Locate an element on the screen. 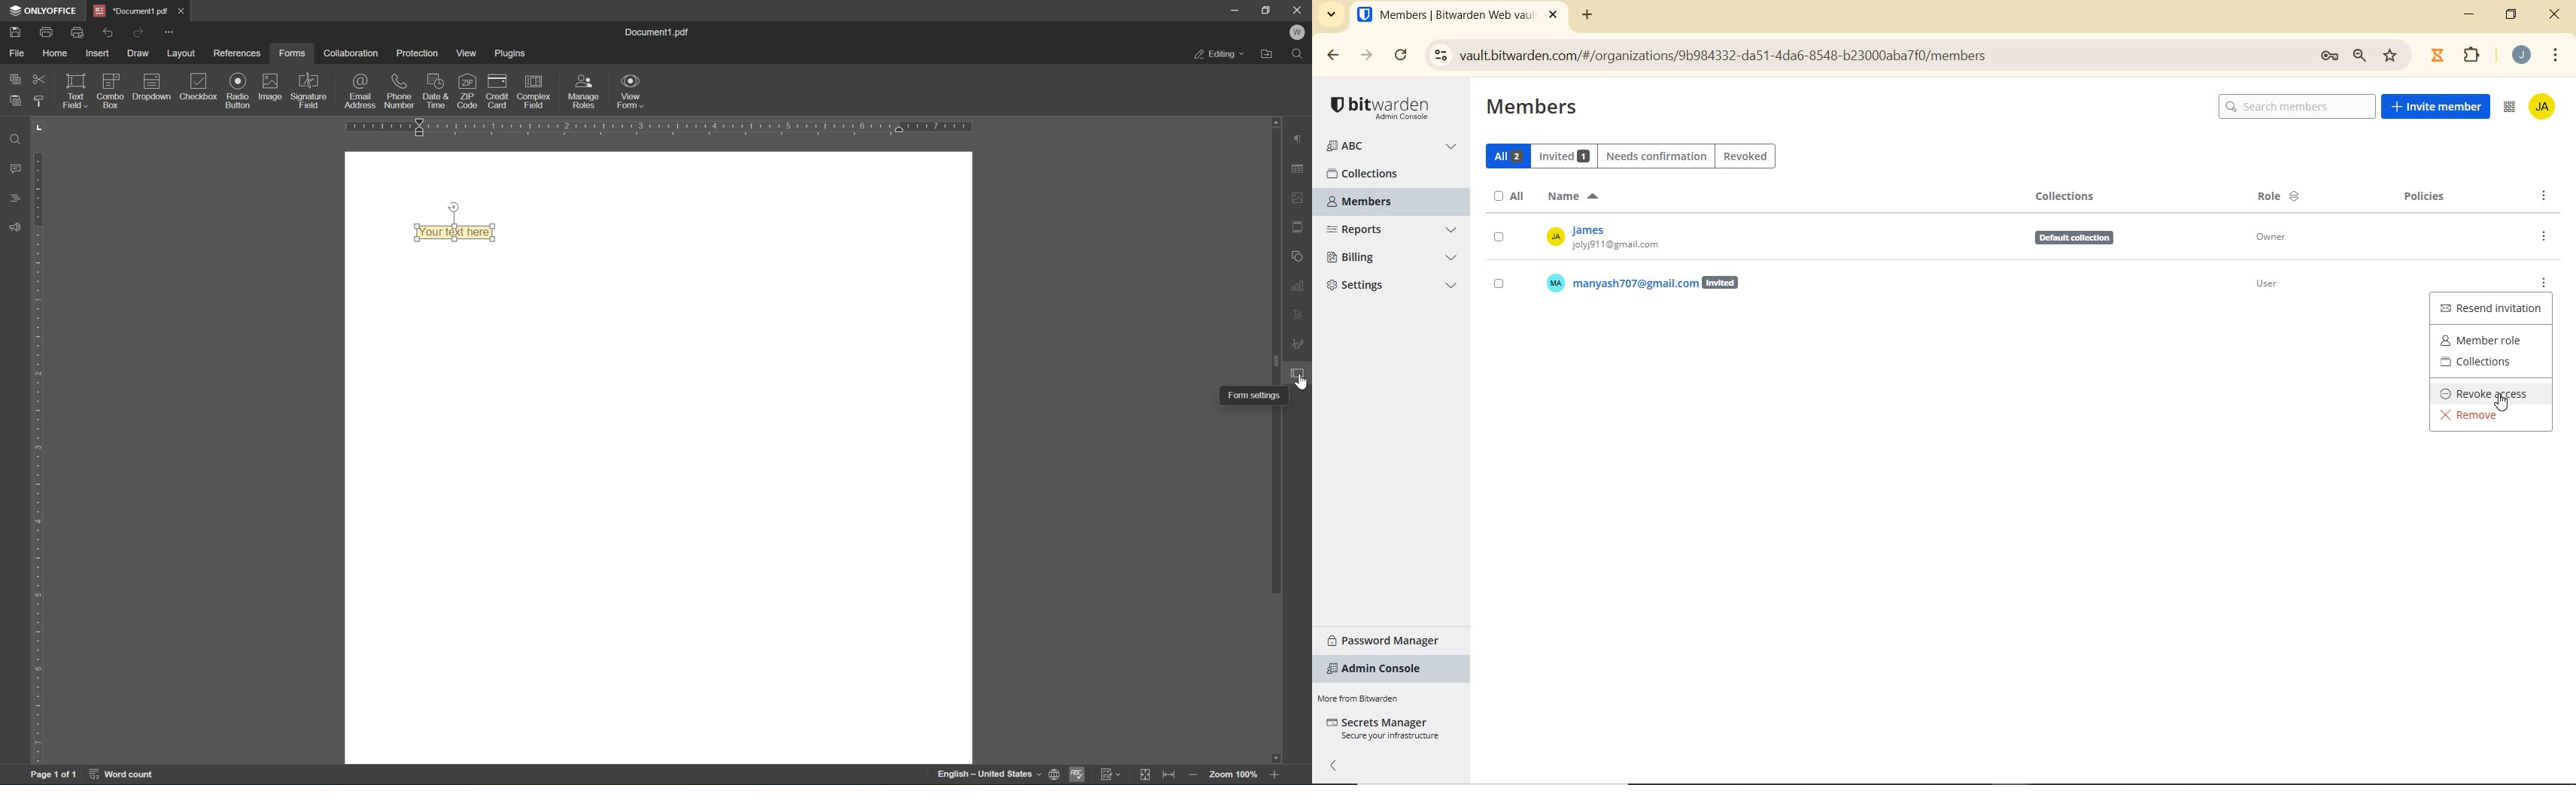  NEEDS CONFIRMATION is located at coordinates (1657, 155).